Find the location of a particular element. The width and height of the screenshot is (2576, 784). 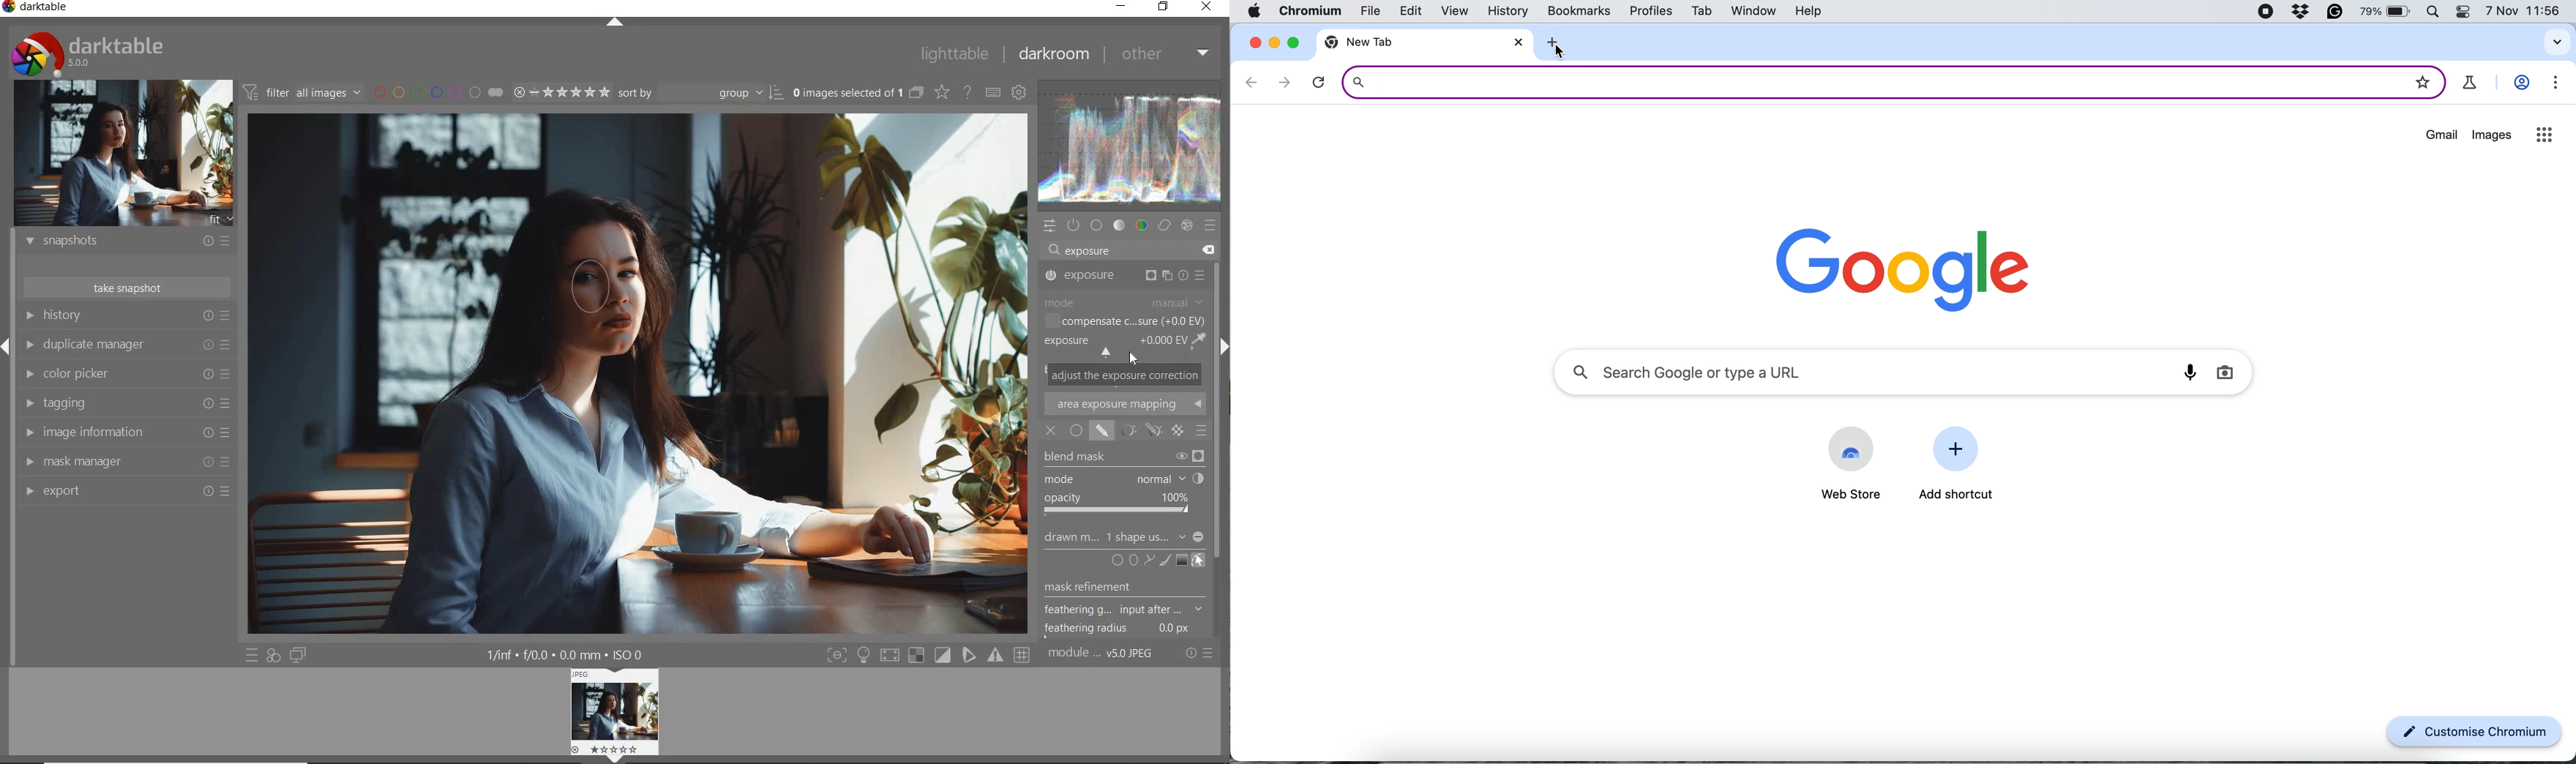

google apps is located at coordinates (2543, 134).